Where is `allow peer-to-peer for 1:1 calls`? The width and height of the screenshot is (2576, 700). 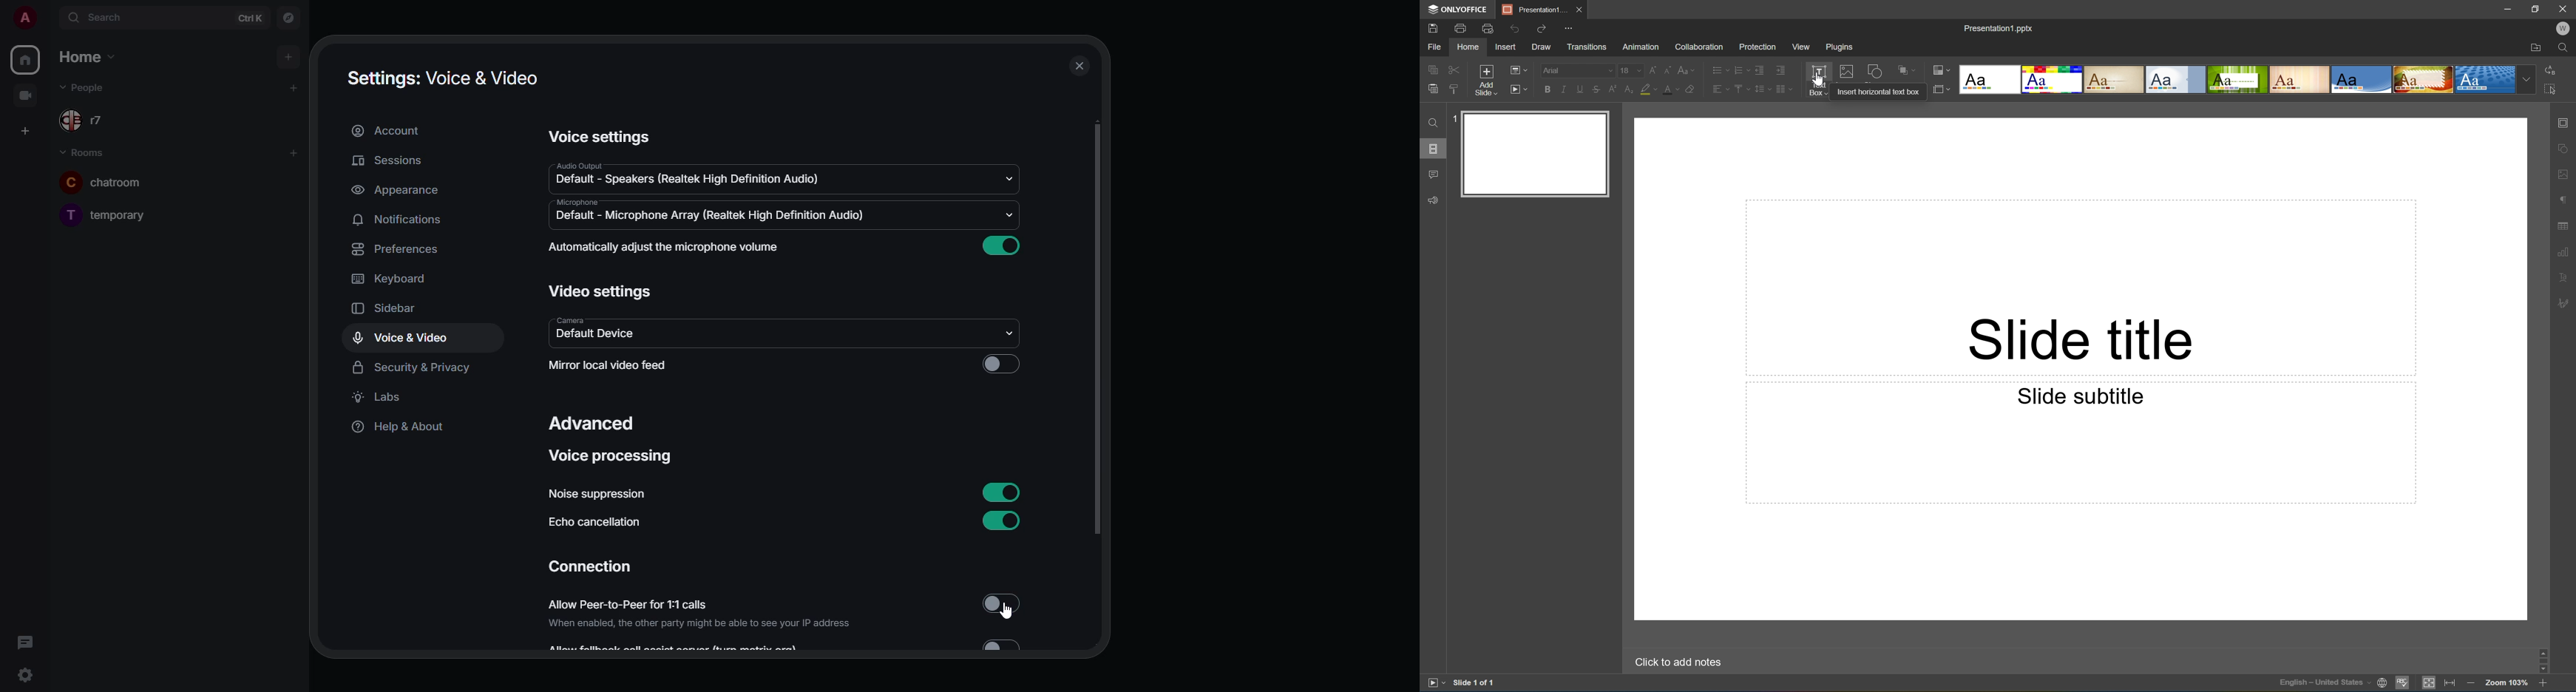 allow peer-to-peer for 1:1 calls is located at coordinates (699, 613).